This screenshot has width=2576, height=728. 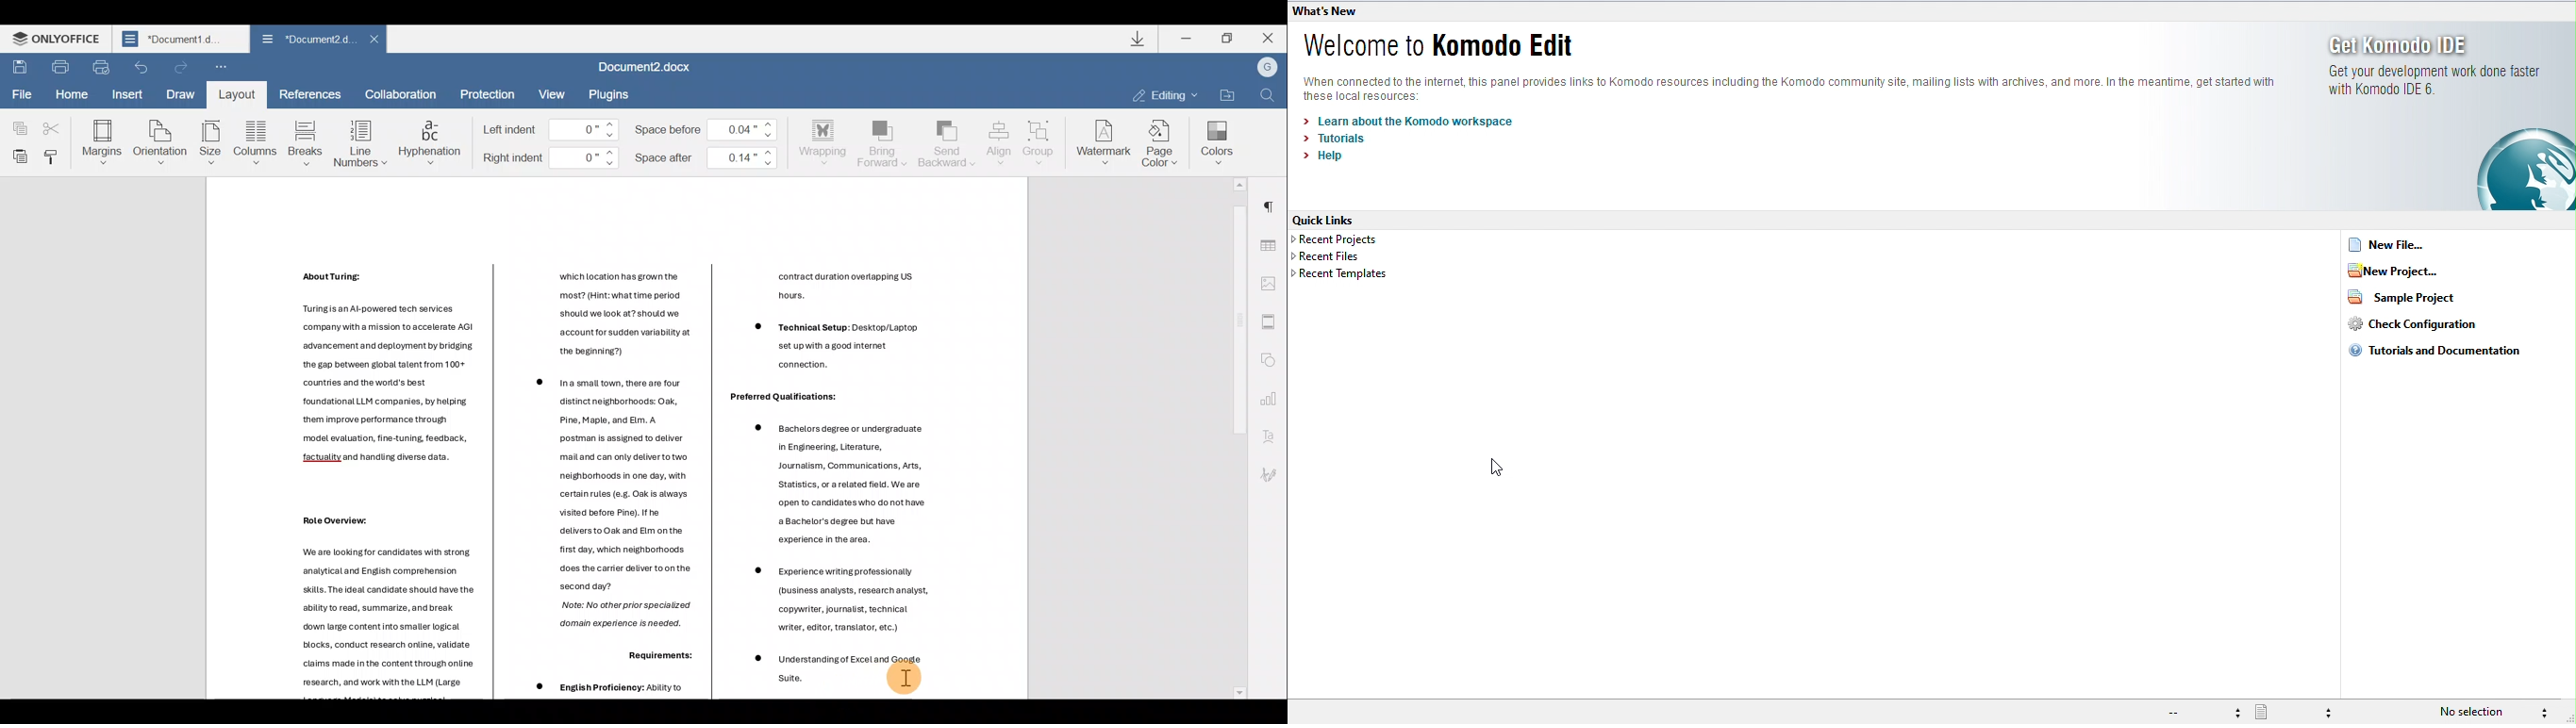 I want to click on Margins, so click(x=101, y=141).